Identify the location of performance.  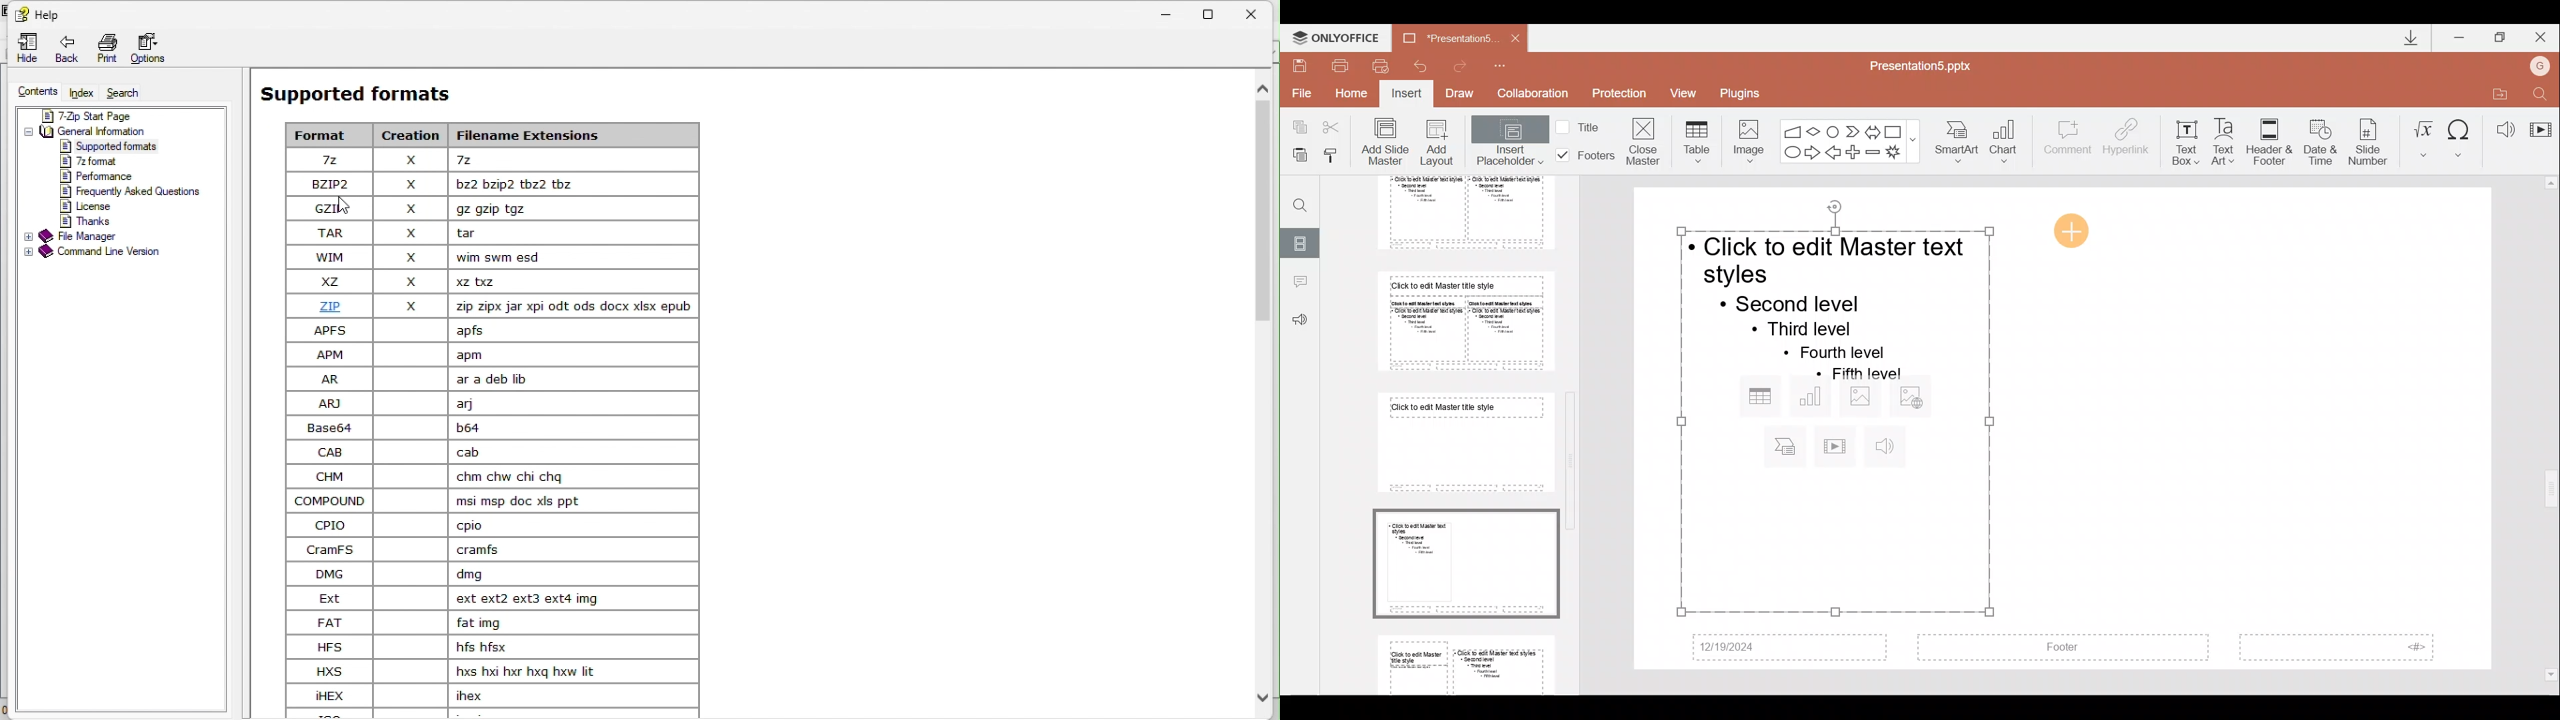
(94, 177).